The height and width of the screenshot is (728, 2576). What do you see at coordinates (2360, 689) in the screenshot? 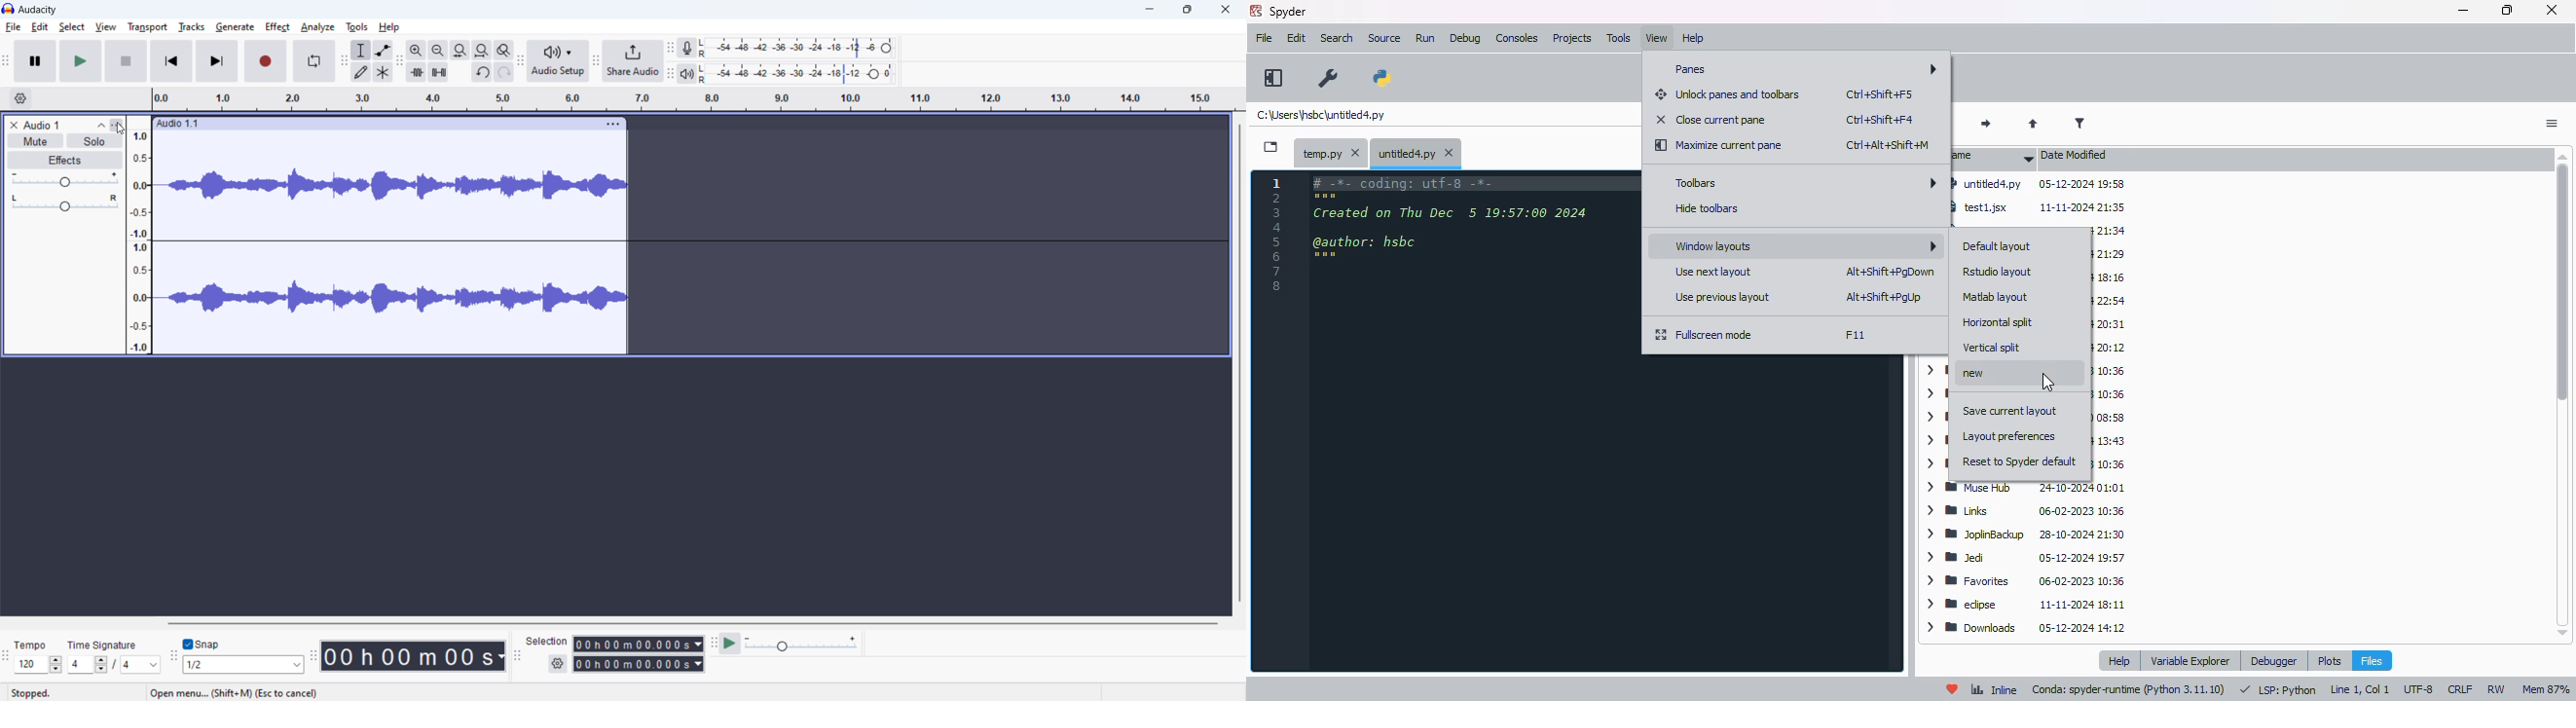
I see `line 1, col 1` at bounding box center [2360, 689].